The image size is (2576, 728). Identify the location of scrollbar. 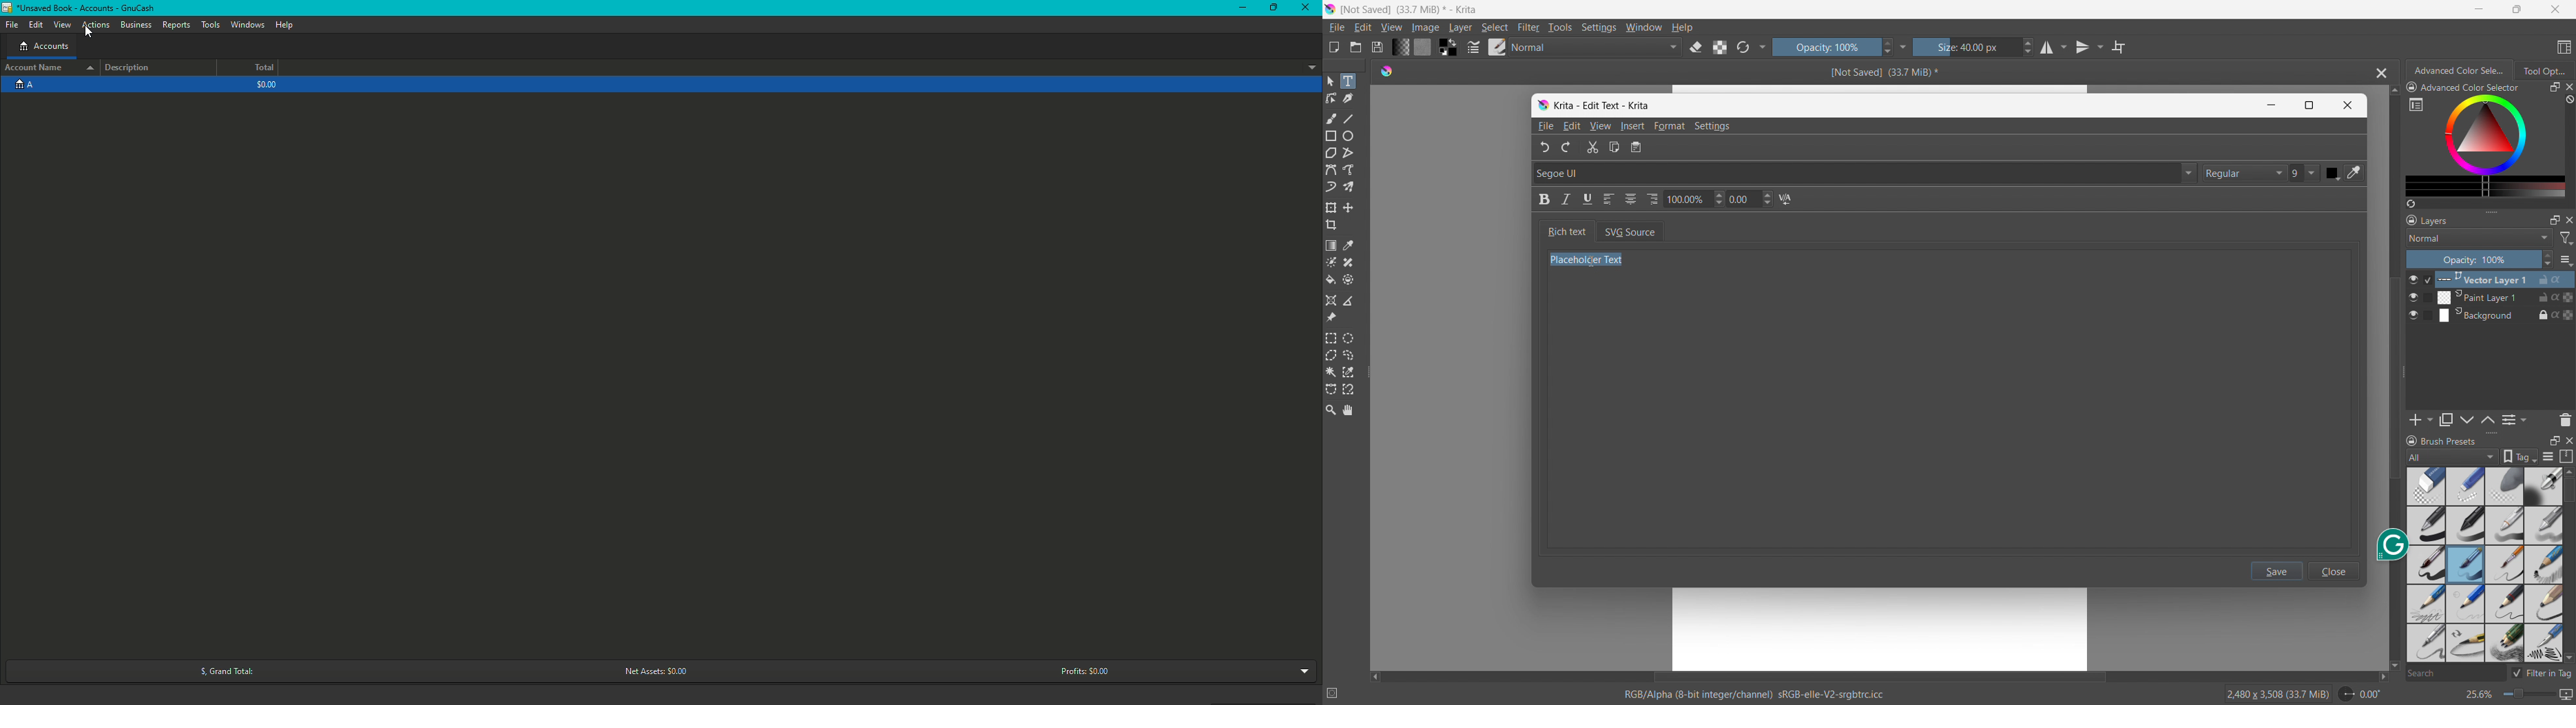
(2568, 547).